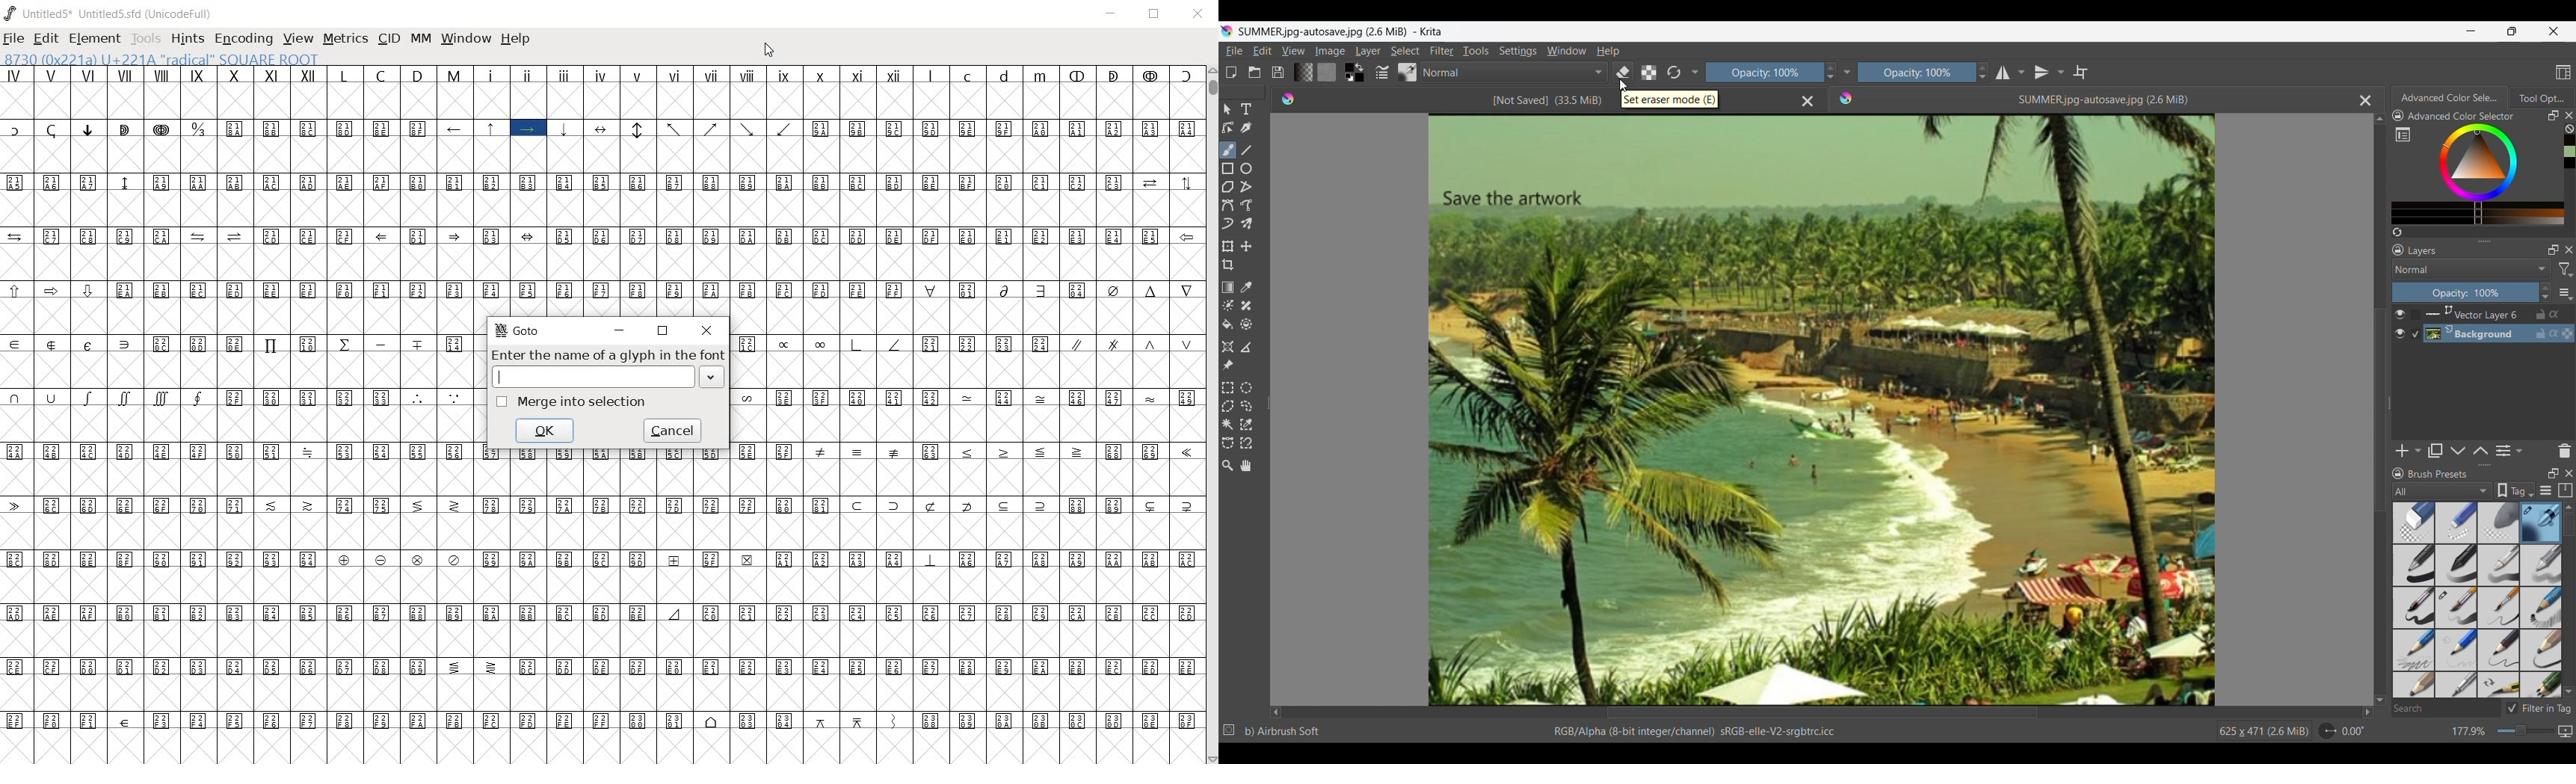 This screenshot has width=2576, height=784. What do you see at coordinates (2398, 232) in the screenshot?
I see `Create a list of colors from the image` at bounding box center [2398, 232].